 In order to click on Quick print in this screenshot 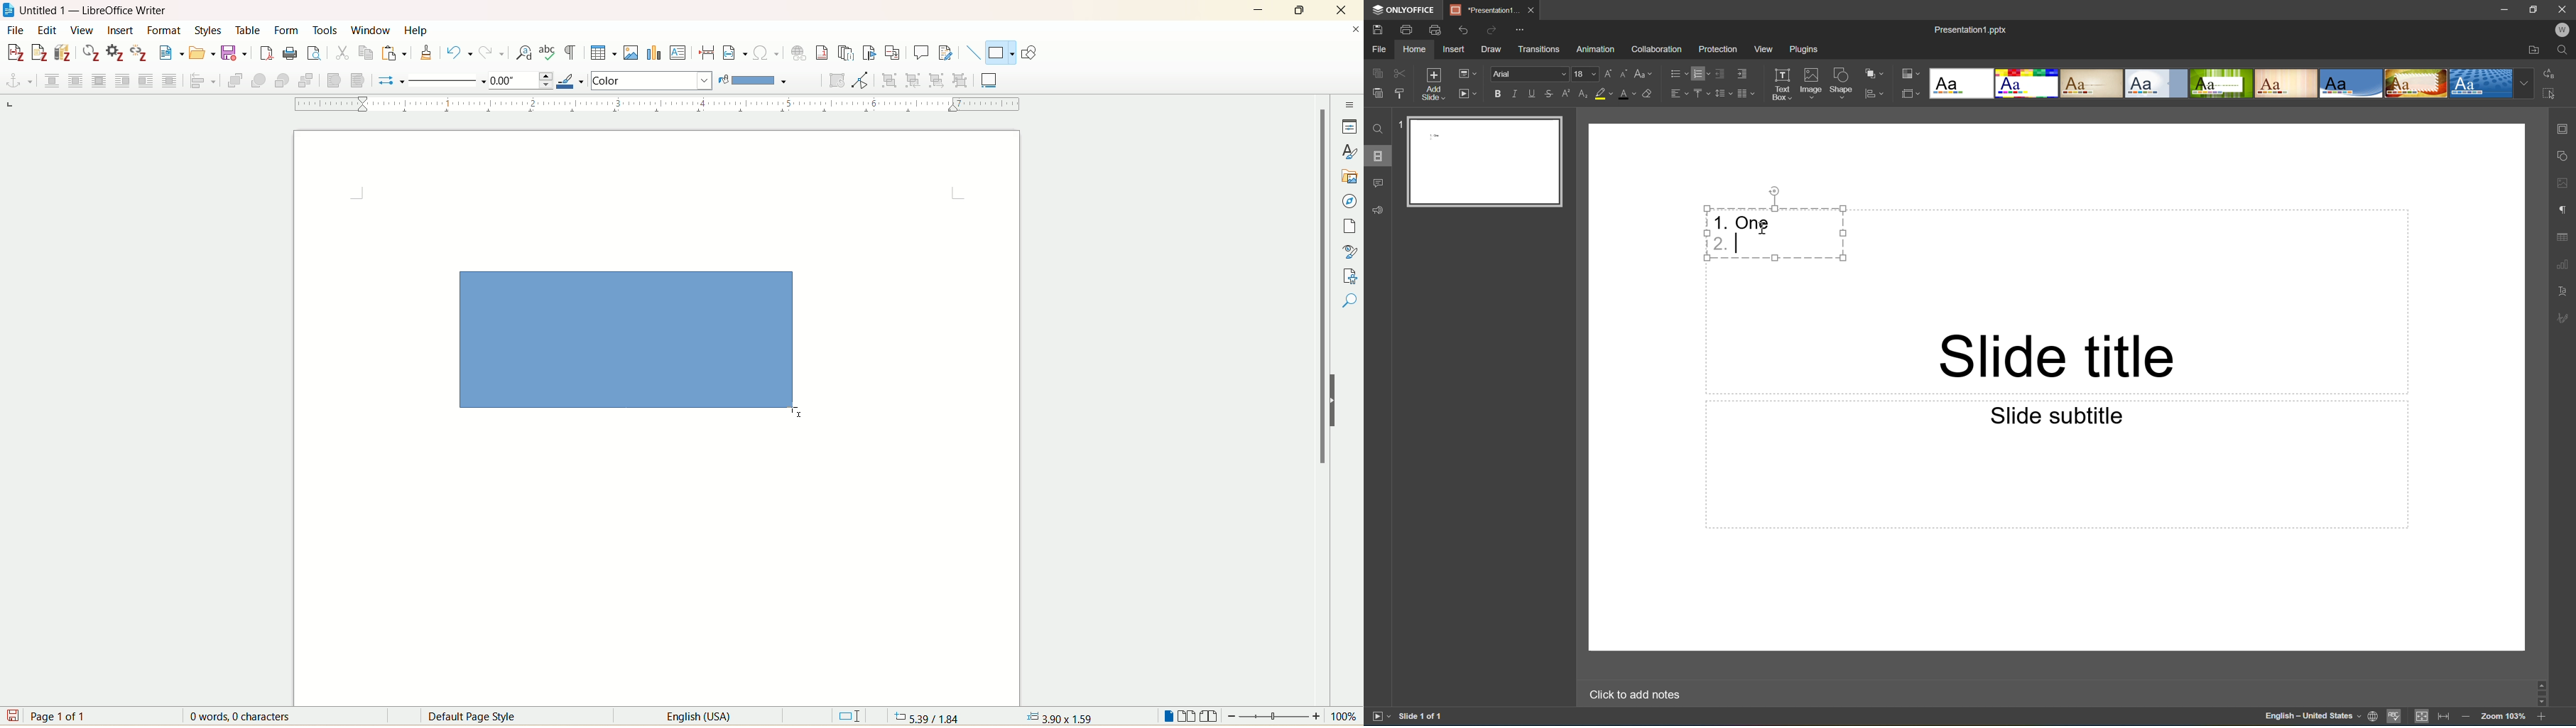, I will do `click(1436, 30)`.